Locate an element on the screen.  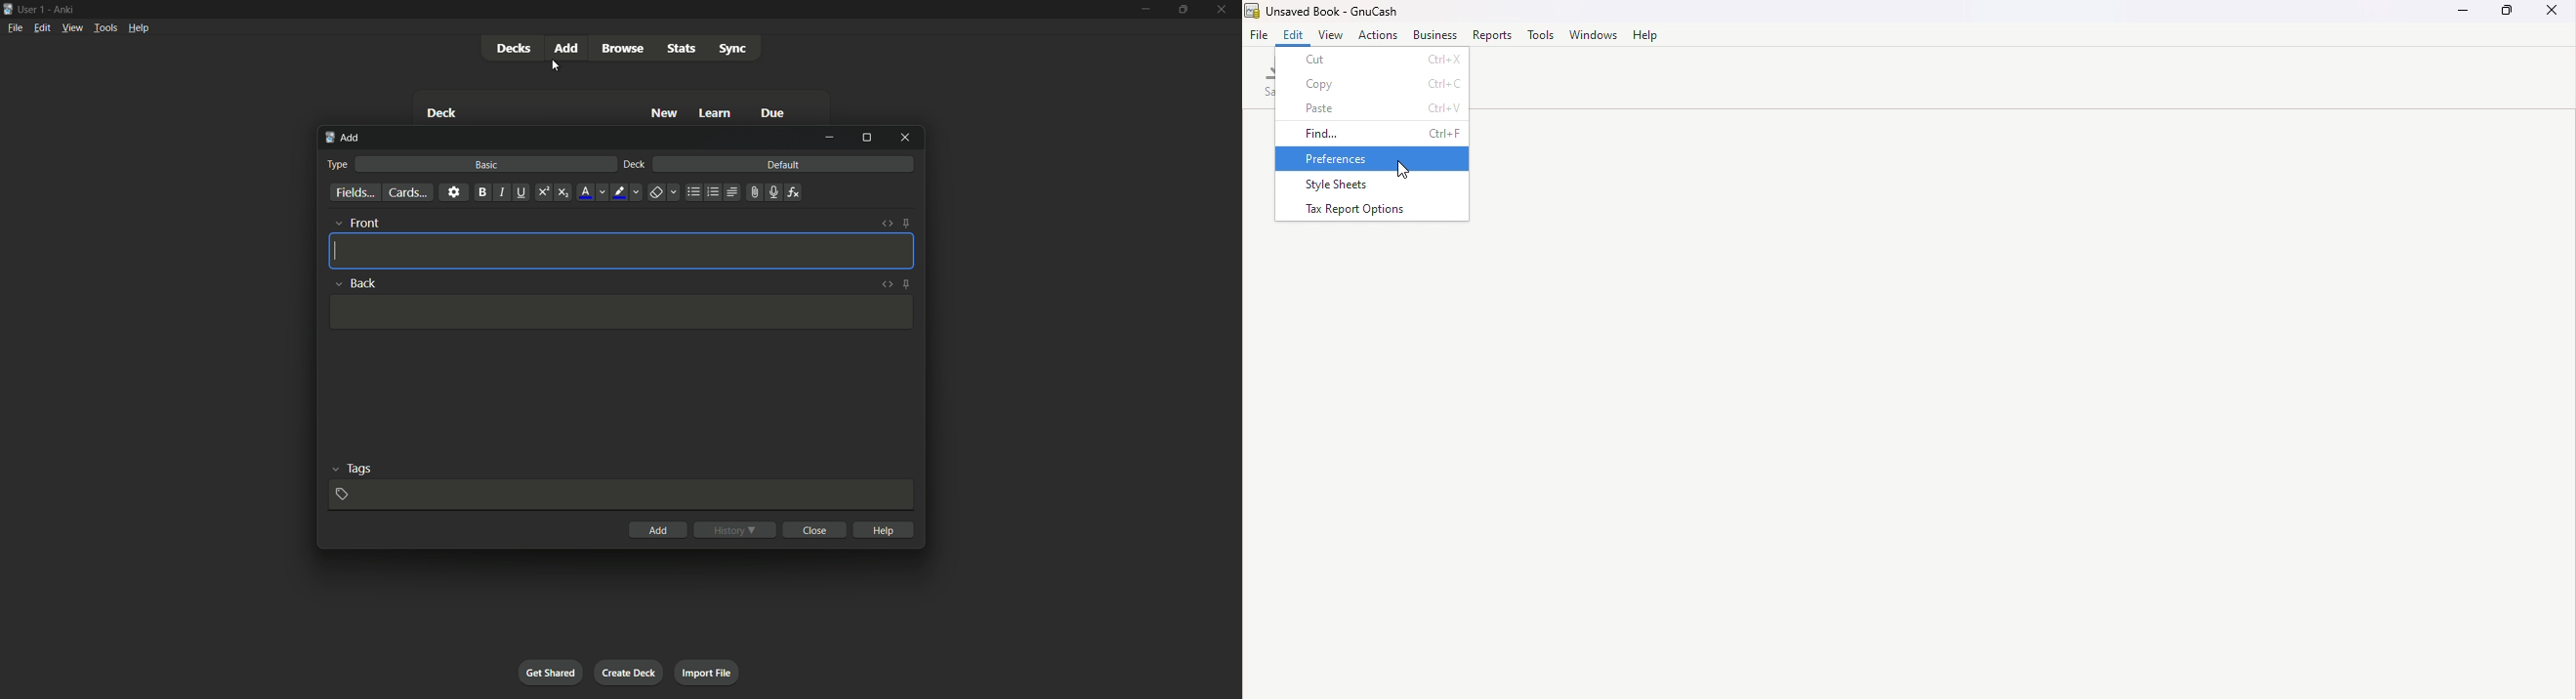
toggle html editor is located at coordinates (888, 283).